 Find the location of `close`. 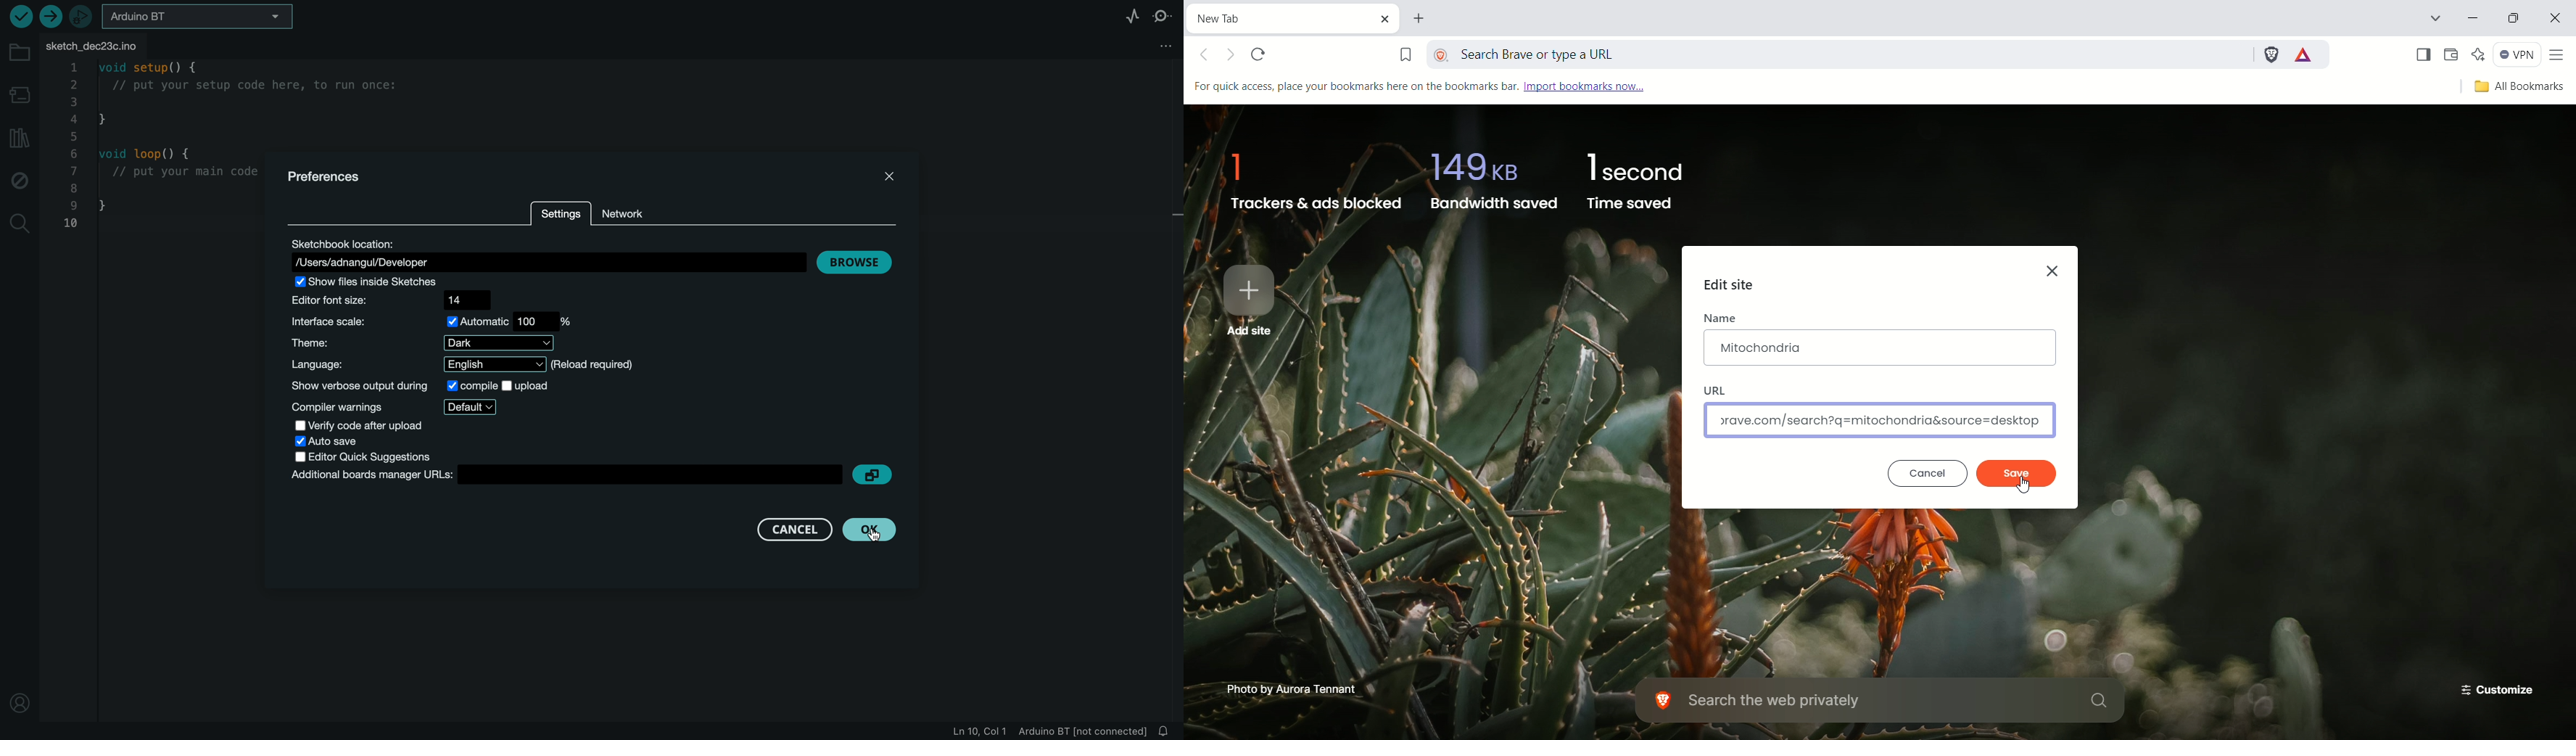

close is located at coordinates (2558, 20).